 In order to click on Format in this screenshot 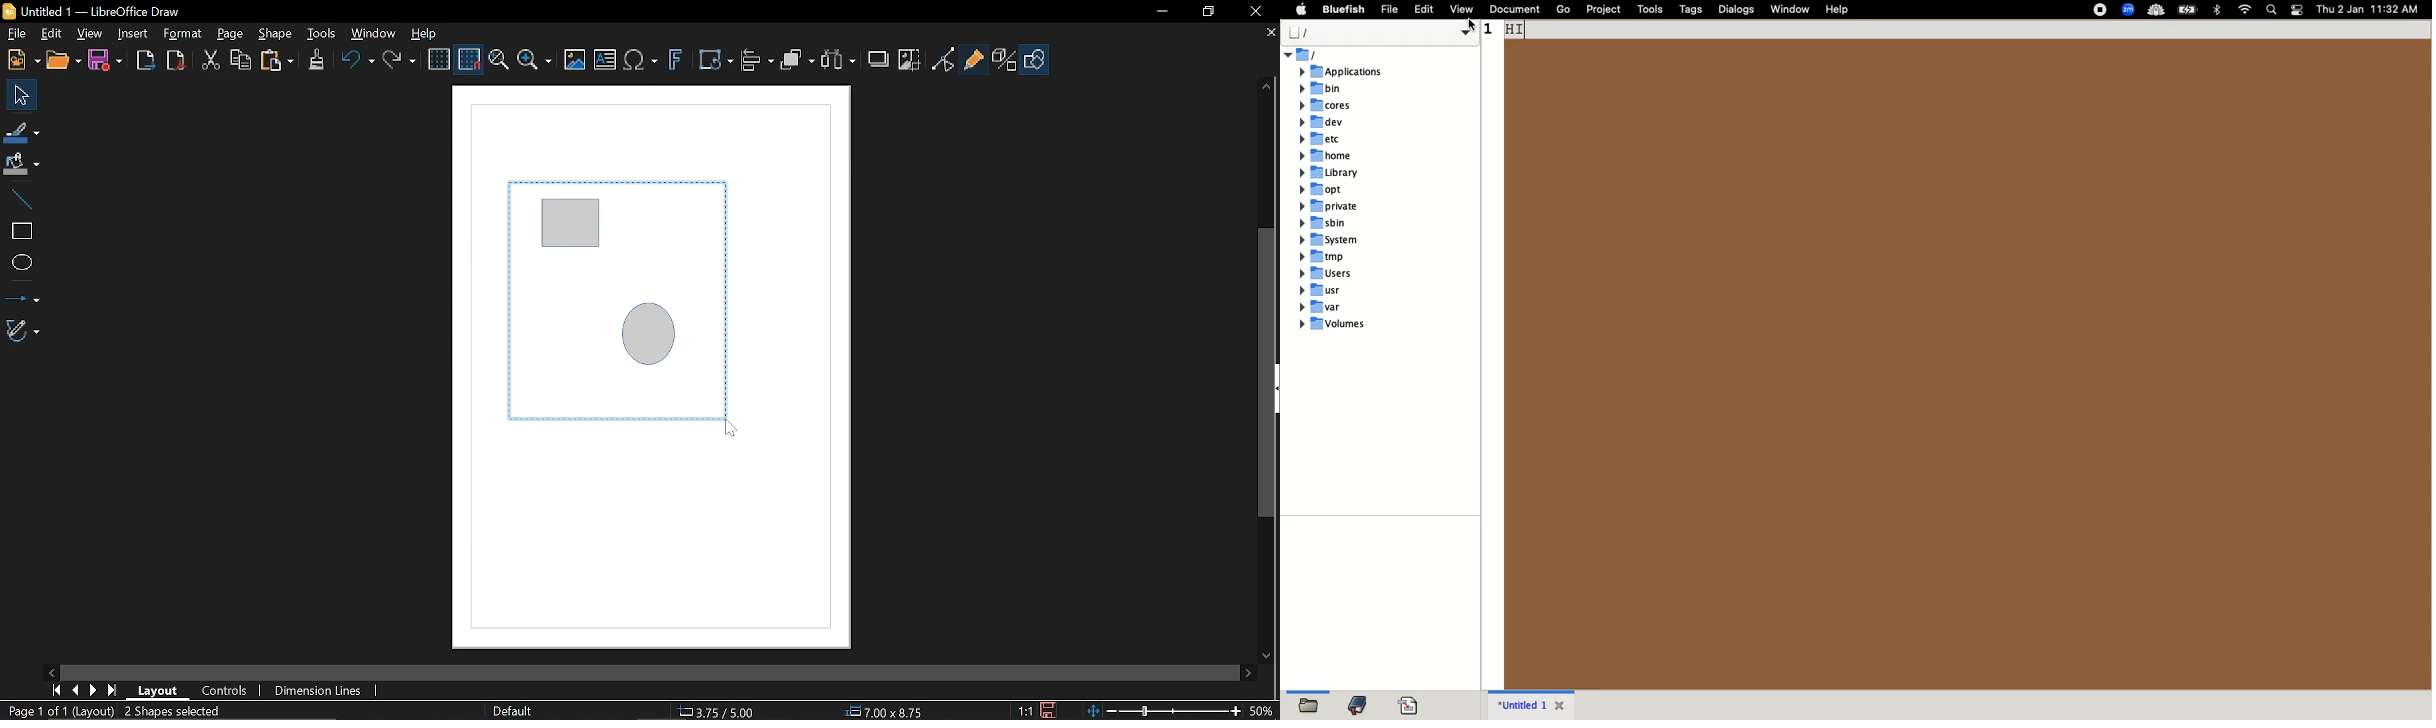, I will do `click(183, 34)`.